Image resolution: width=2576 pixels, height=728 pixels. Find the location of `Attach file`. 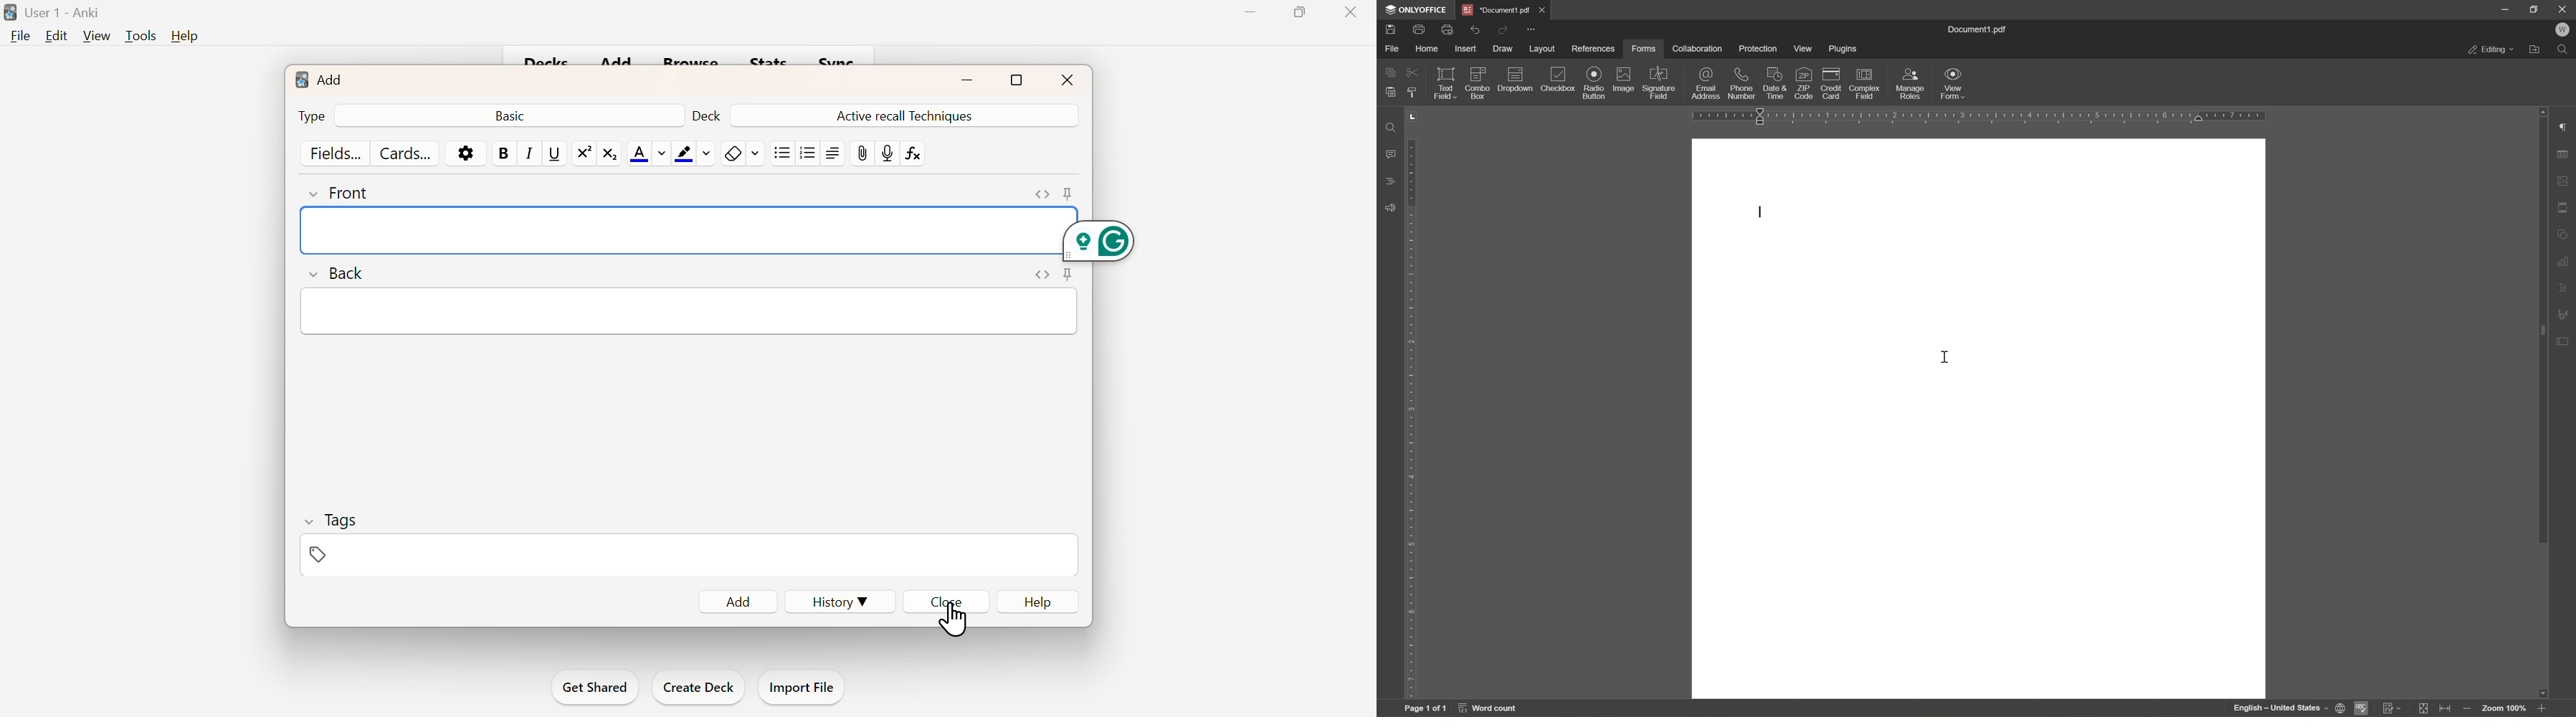

Attach file is located at coordinates (864, 155).